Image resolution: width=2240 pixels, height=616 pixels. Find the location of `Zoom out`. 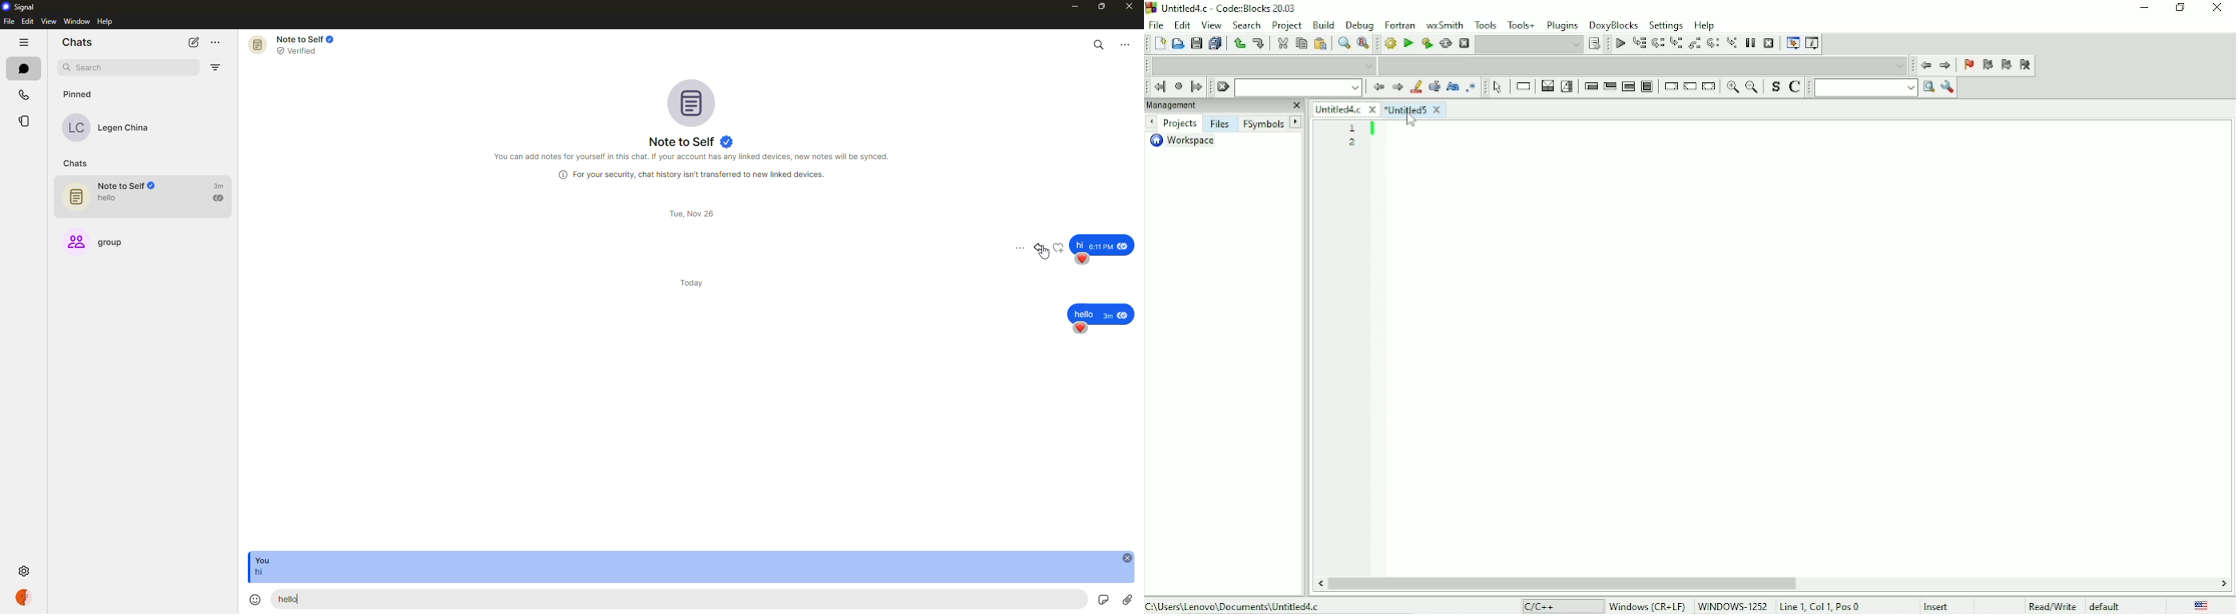

Zoom out is located at coordinates (1754, 87).